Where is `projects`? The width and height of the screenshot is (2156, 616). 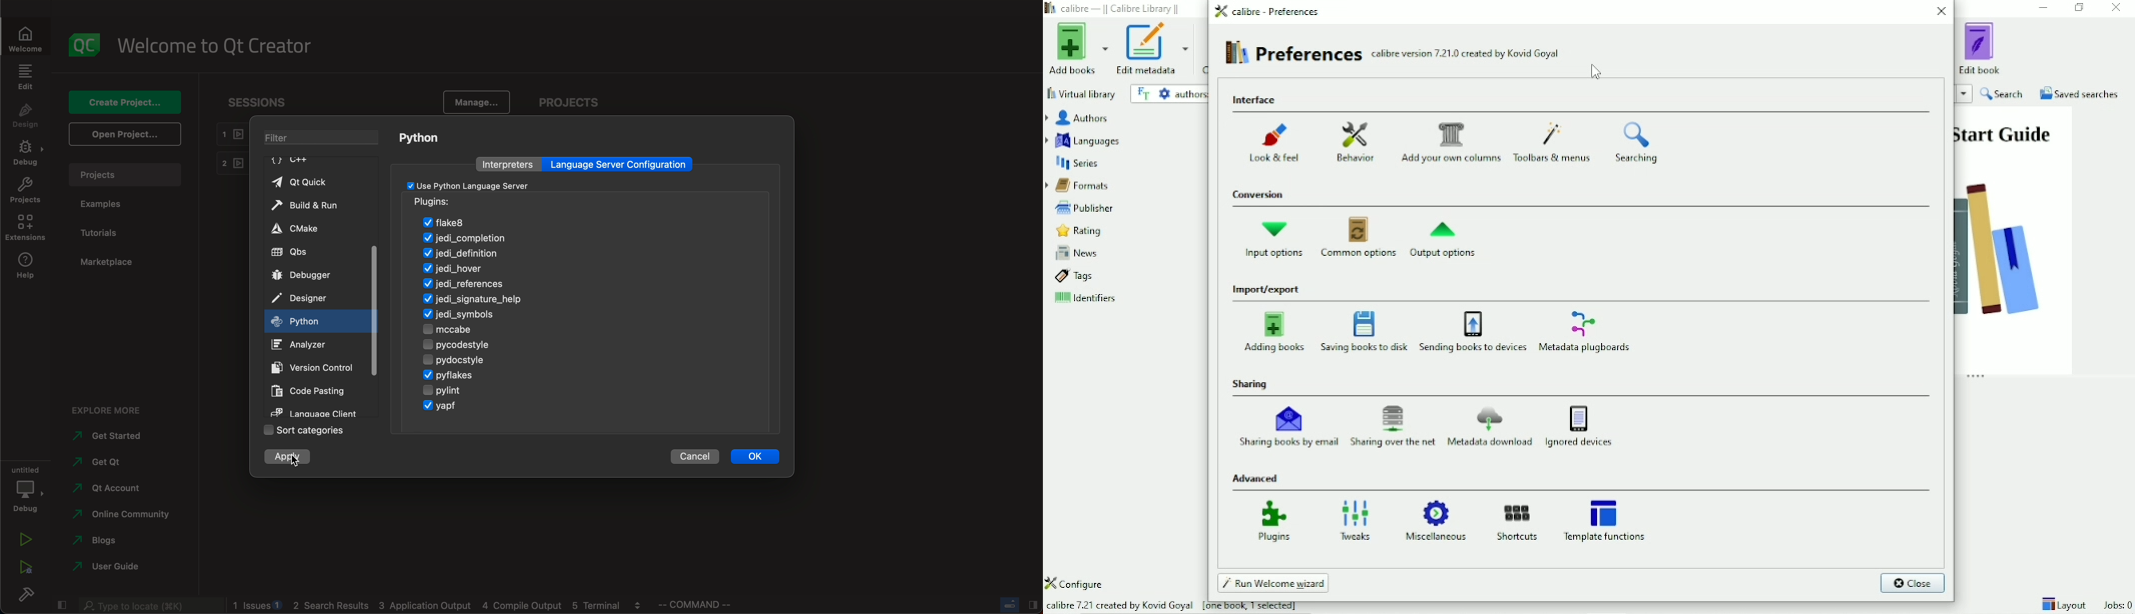
projects is located at coordinates (569, 101).